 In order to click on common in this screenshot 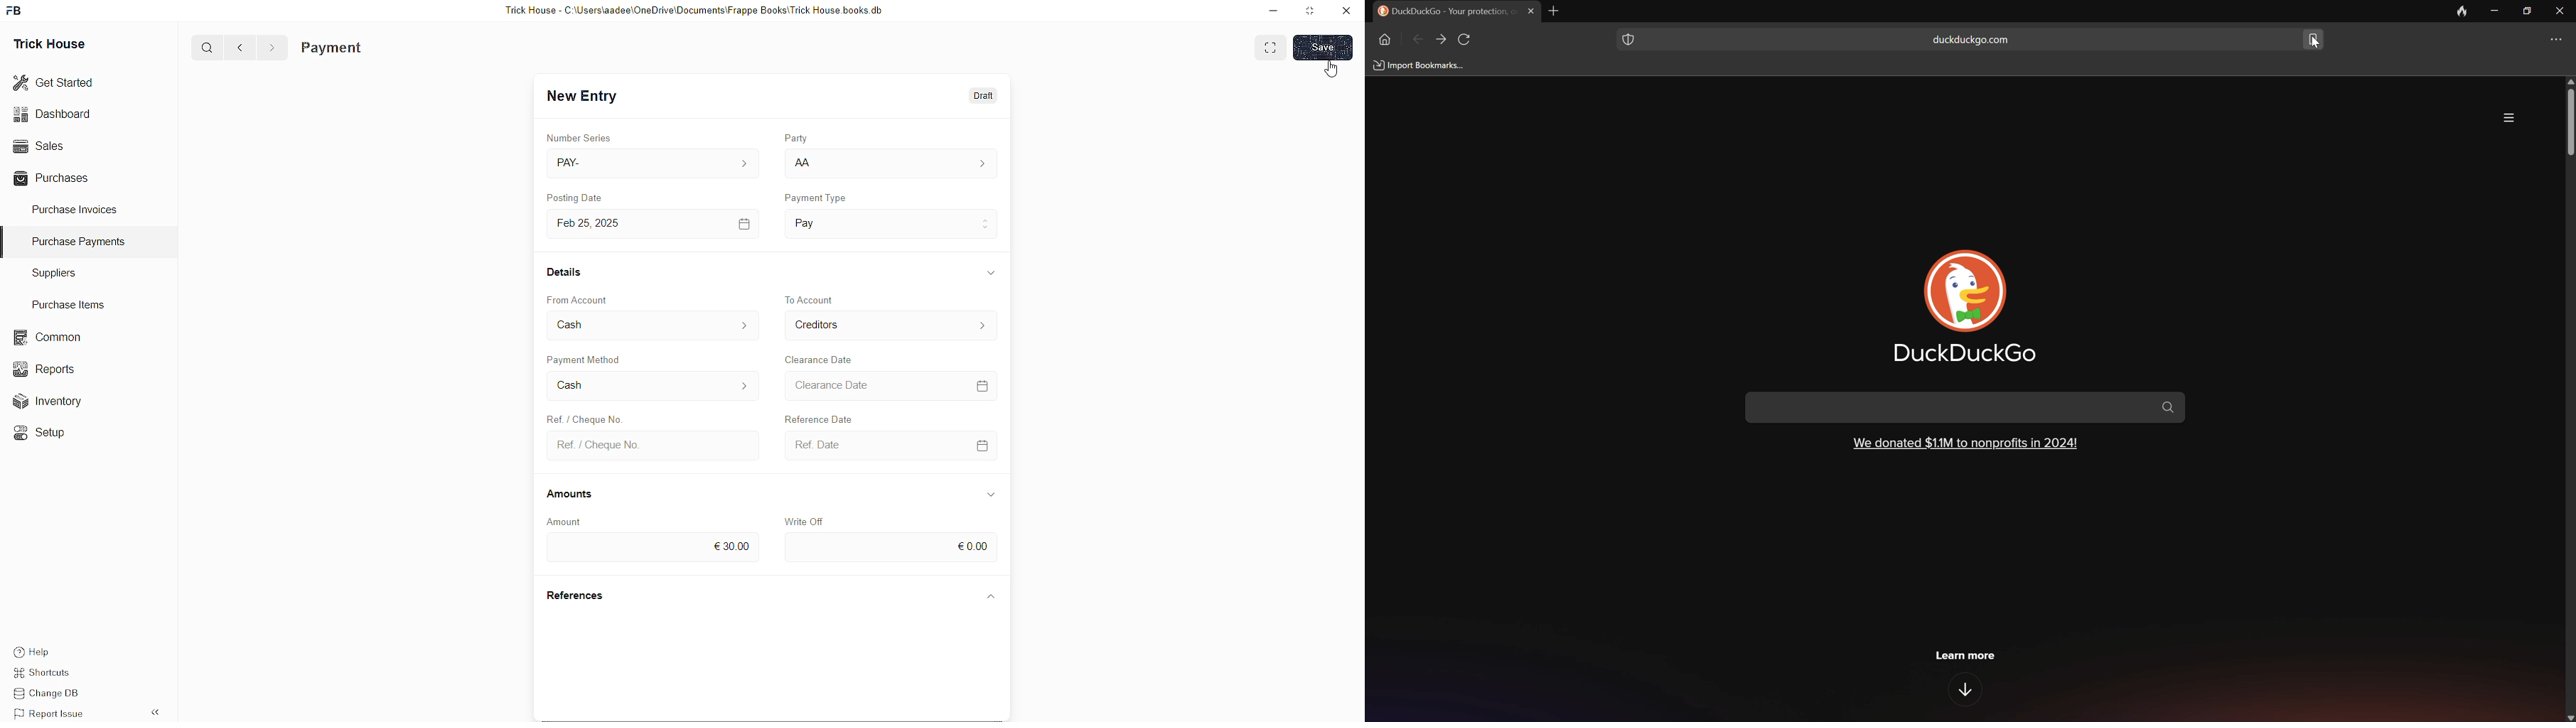, I will do `click(50, 338)`.